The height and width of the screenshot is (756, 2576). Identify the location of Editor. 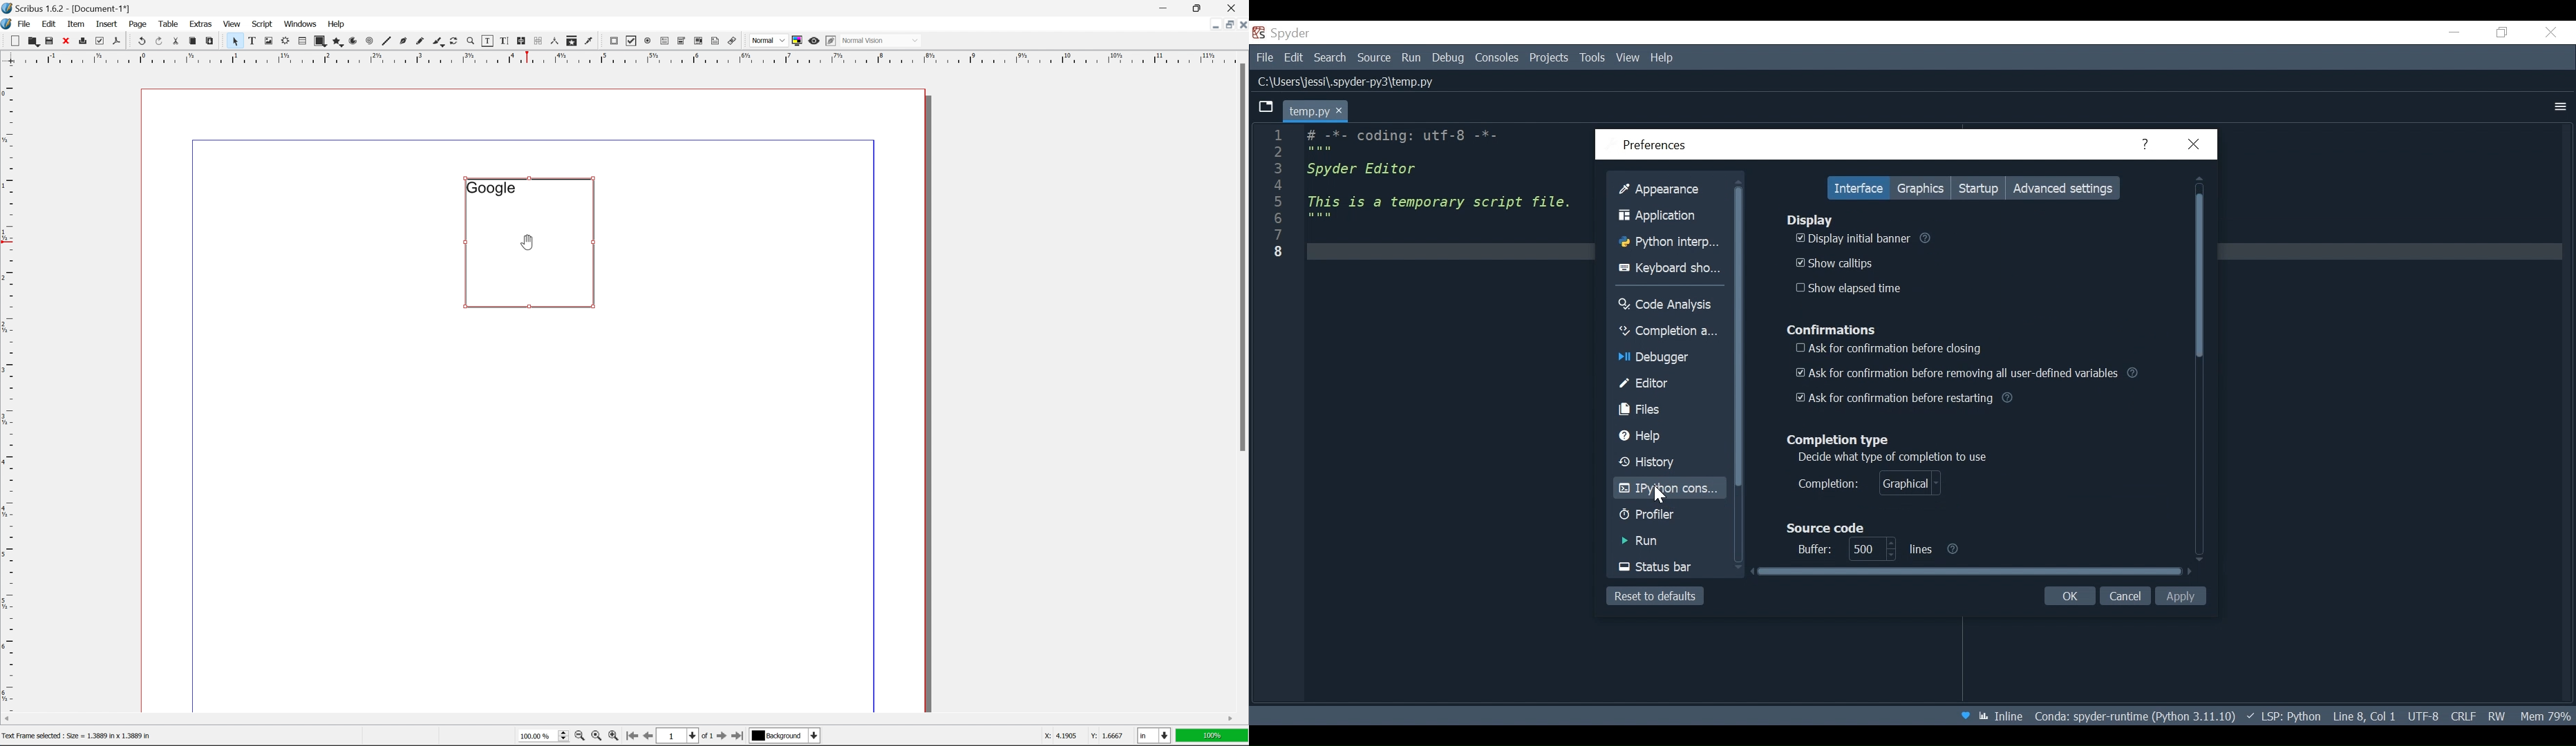
(1668, 384).